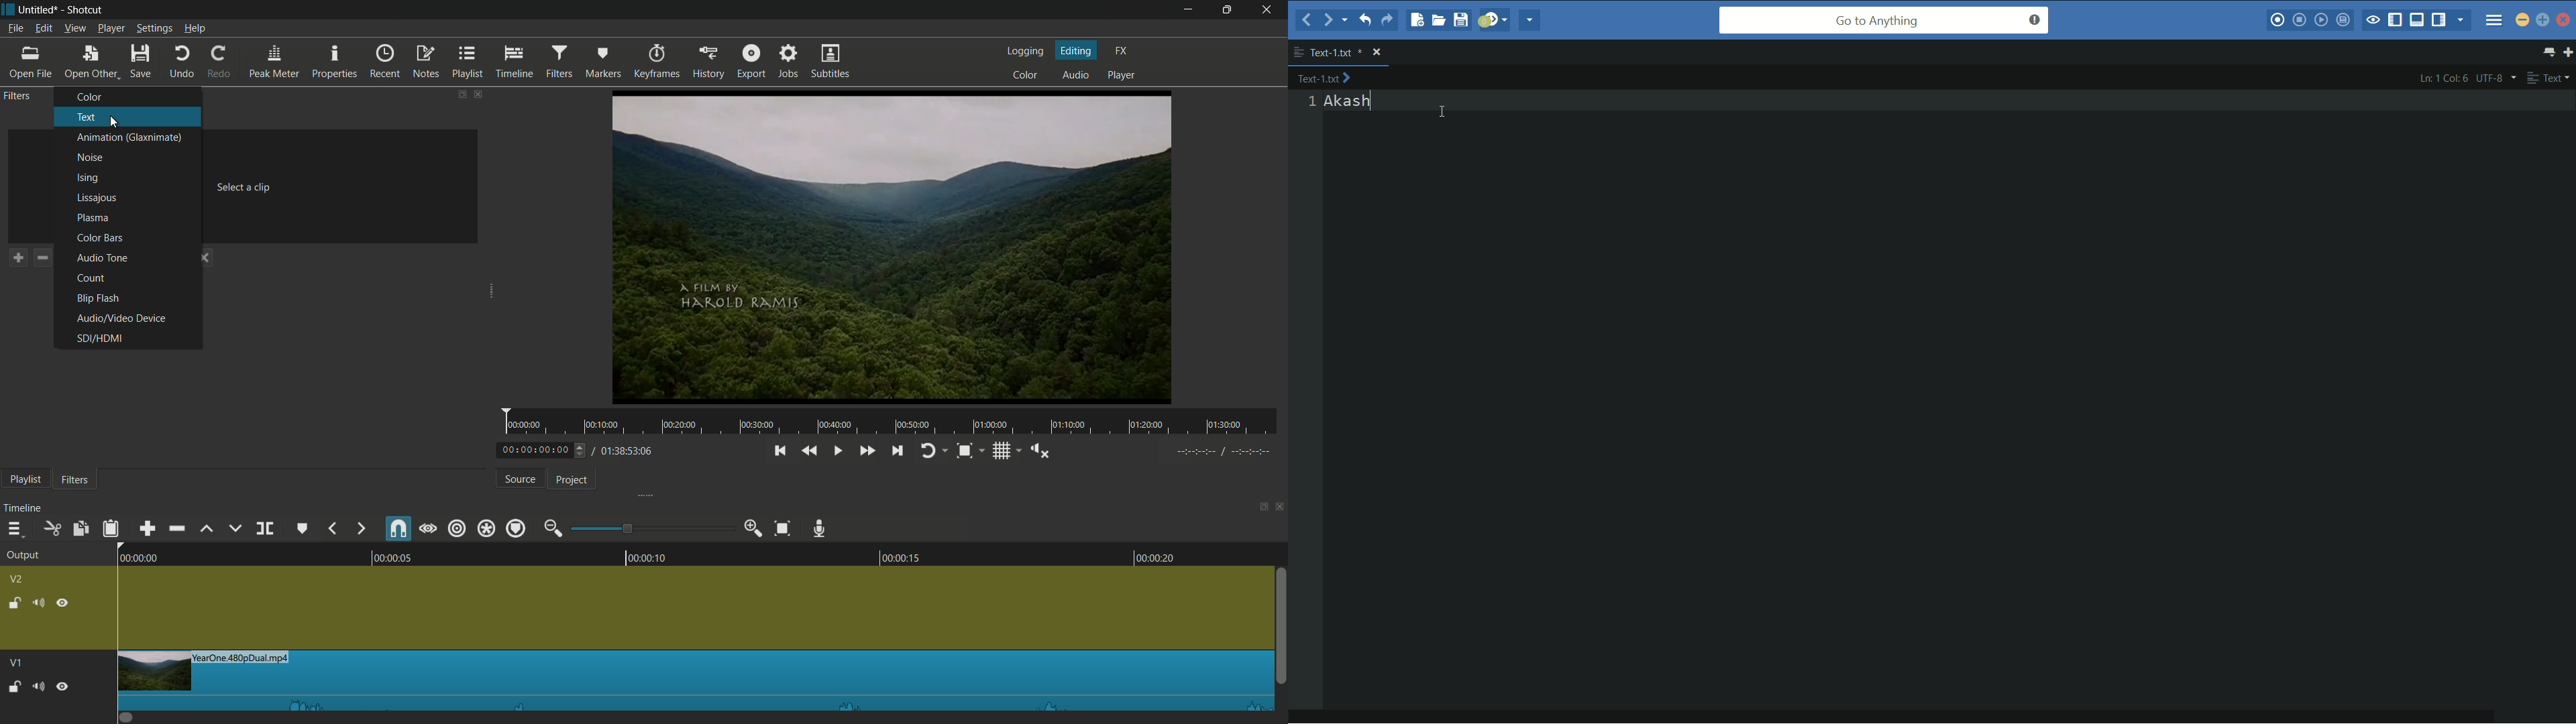 The height and width of the screenshot is (728, 2576). I want to click on open a file, so click(1438, 19).